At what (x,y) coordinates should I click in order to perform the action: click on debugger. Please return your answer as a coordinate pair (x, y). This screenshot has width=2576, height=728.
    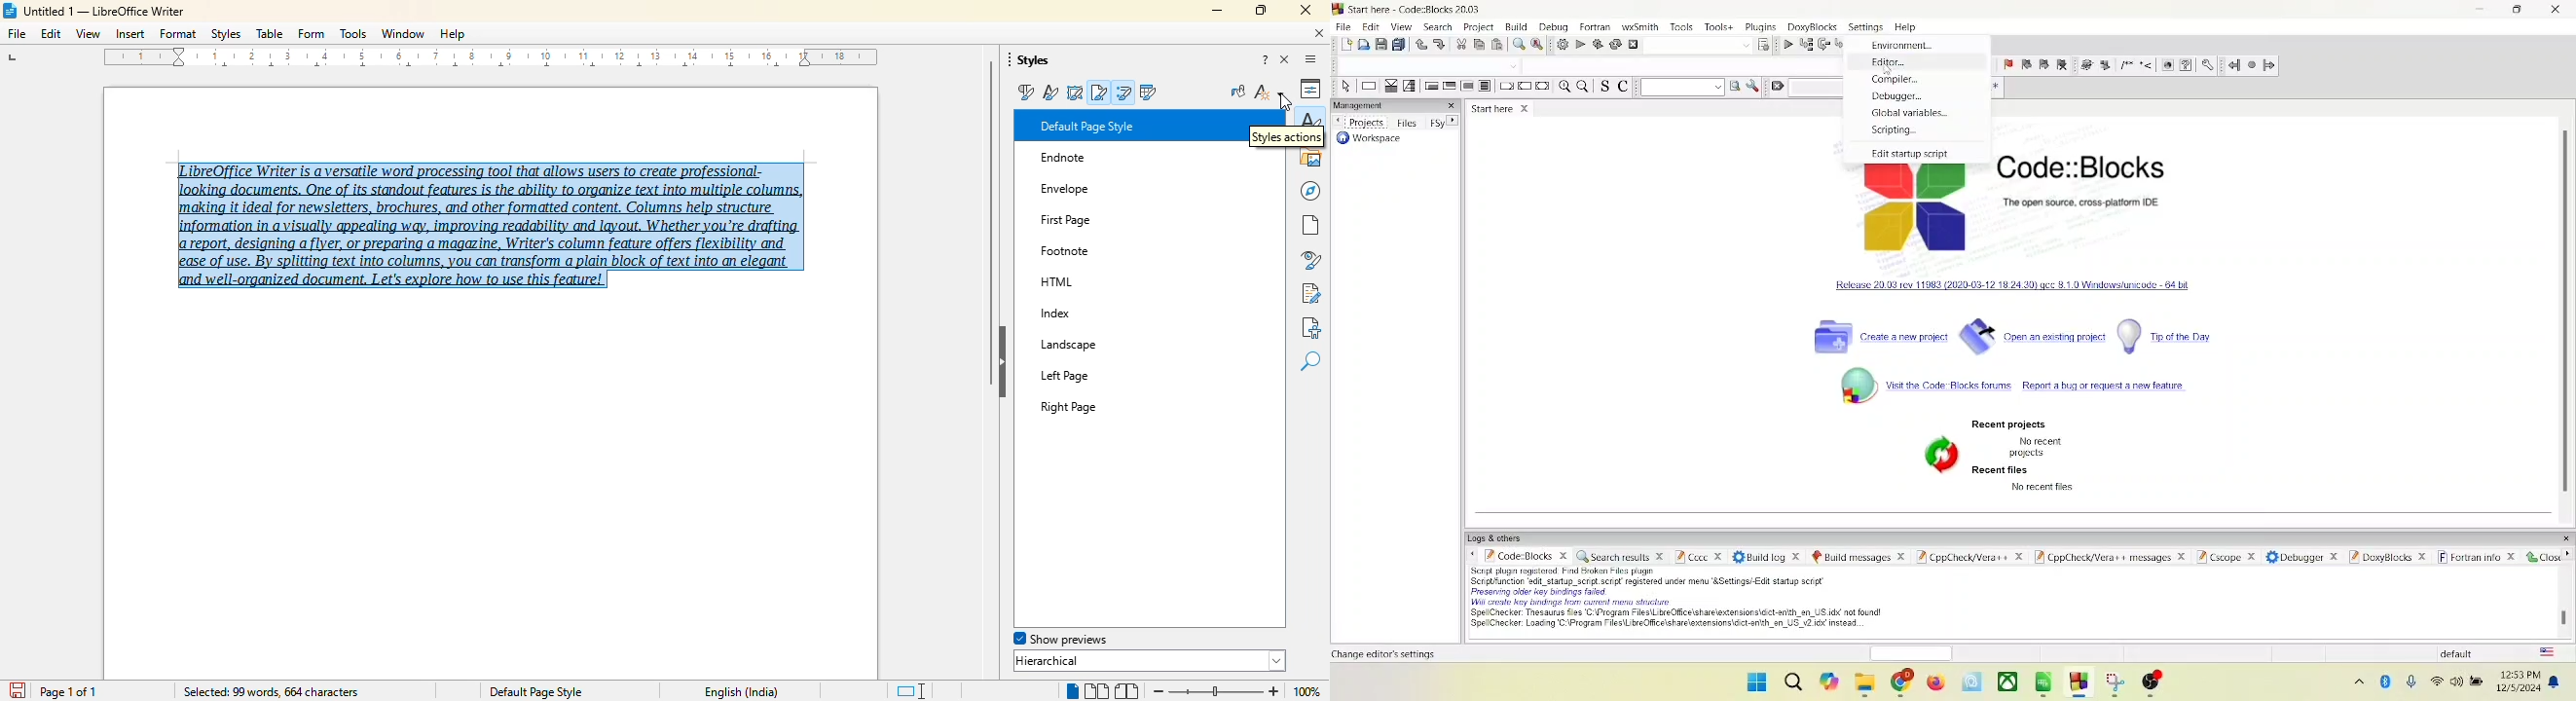
    Looking at the image, I should click on (1900, 95).